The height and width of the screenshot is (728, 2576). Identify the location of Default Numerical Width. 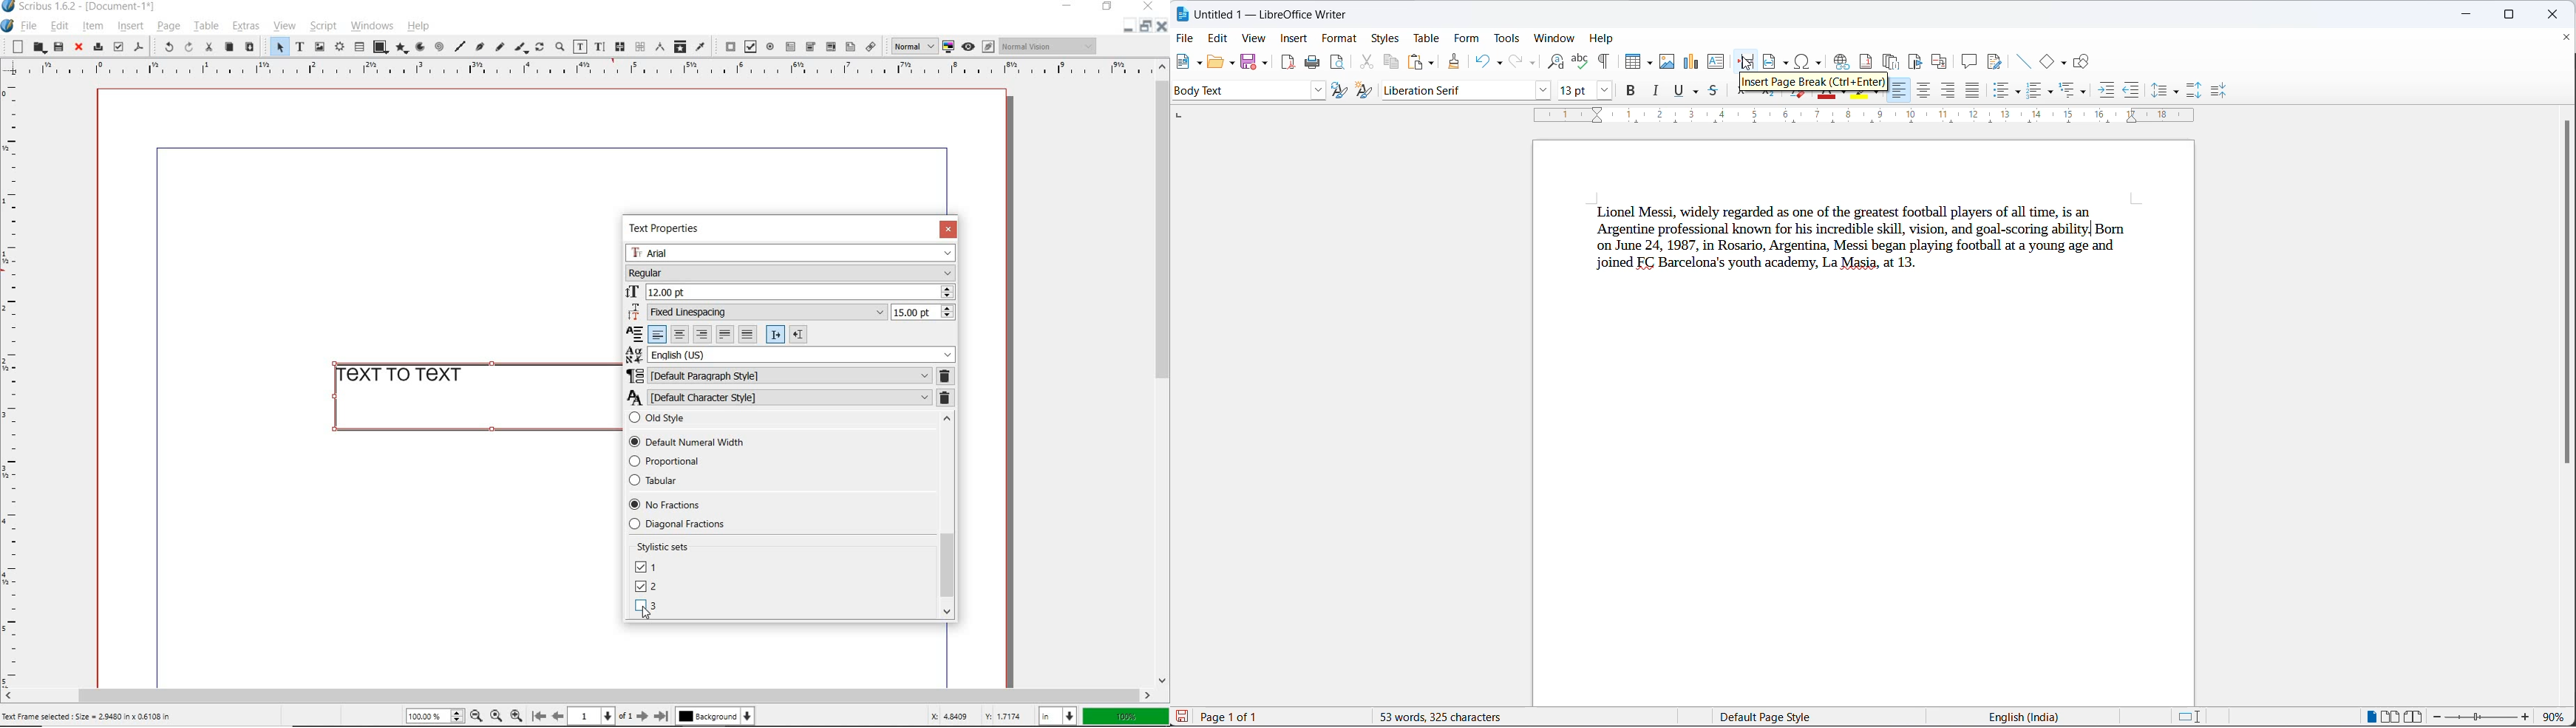
(683, 442).